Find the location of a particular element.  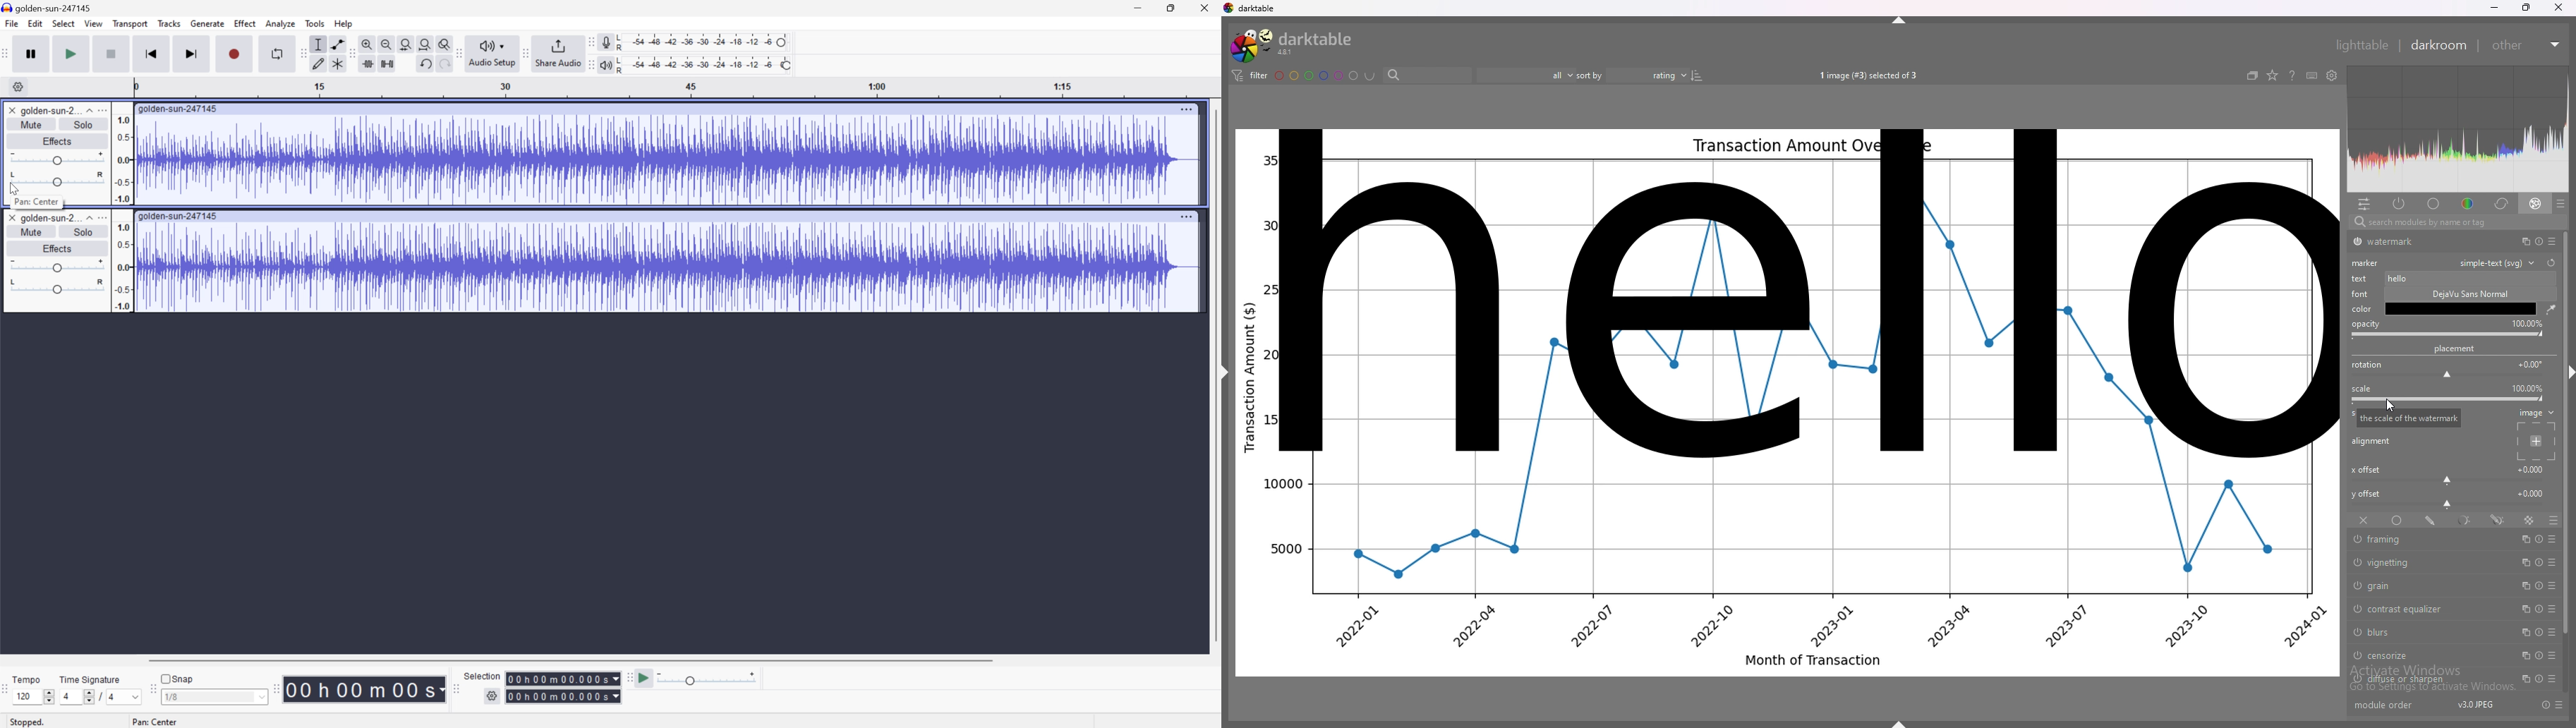

Skip to end is located at coordinates (193, 52).